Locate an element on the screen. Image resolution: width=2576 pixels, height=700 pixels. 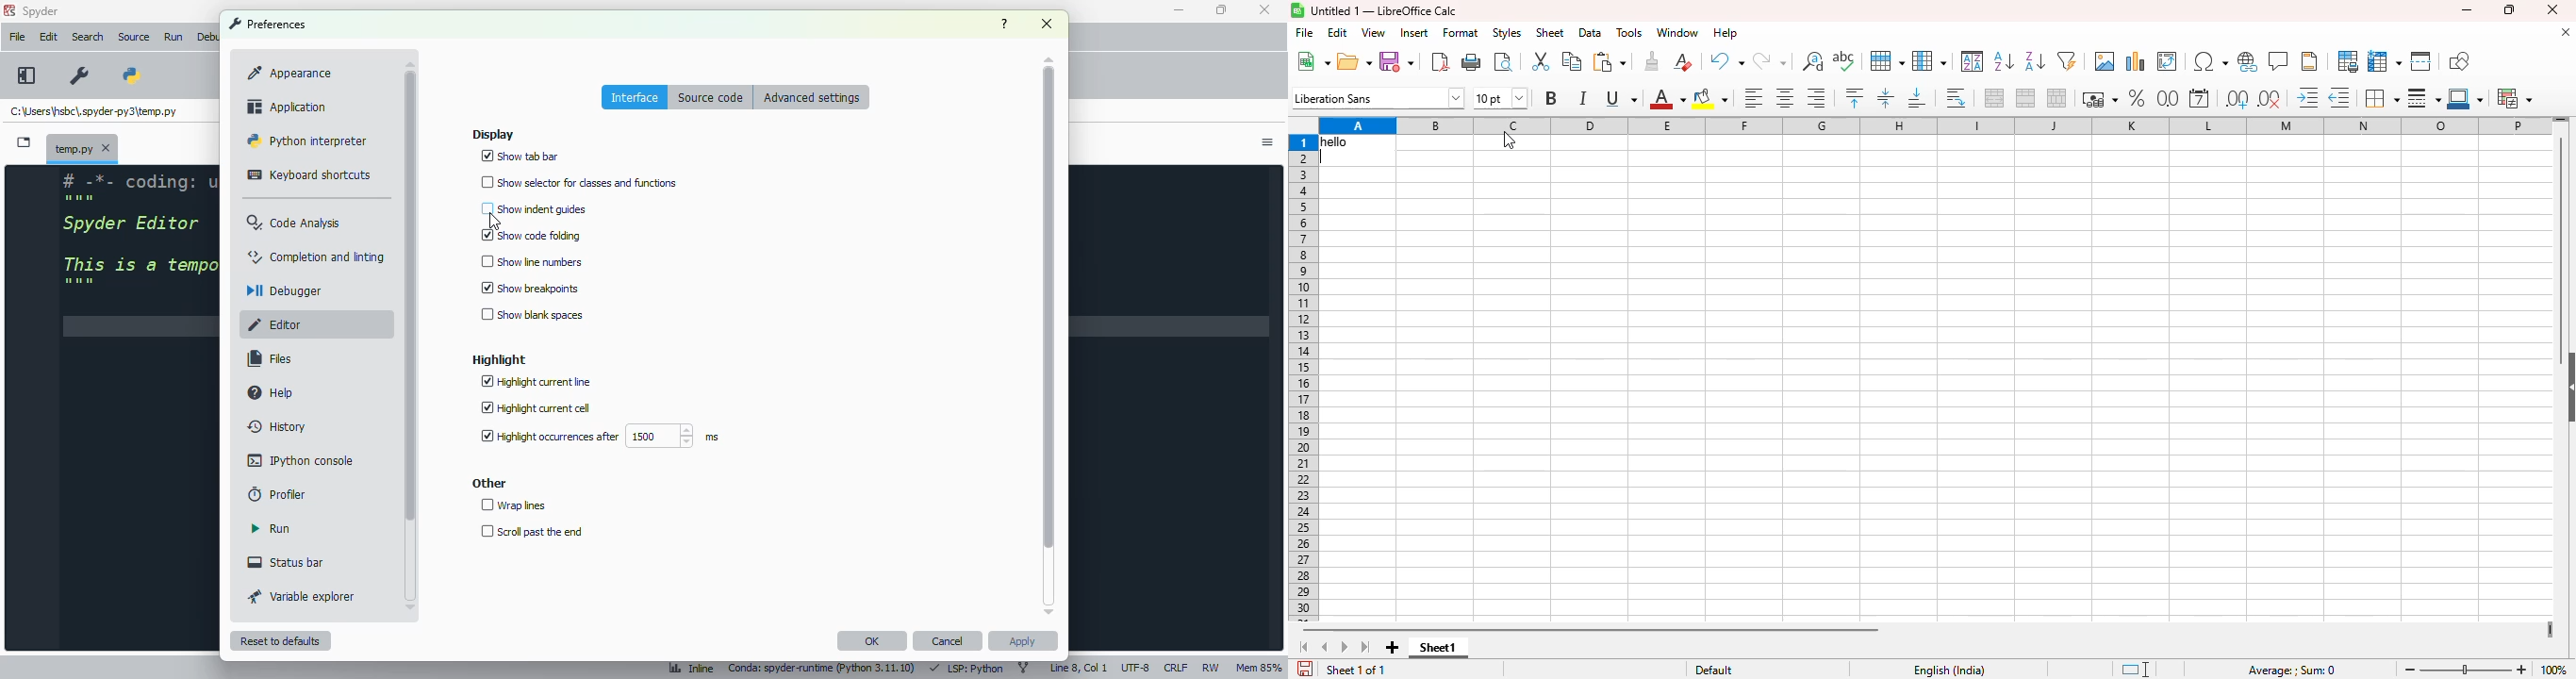
git branch is located at coordinates (1024, 670).